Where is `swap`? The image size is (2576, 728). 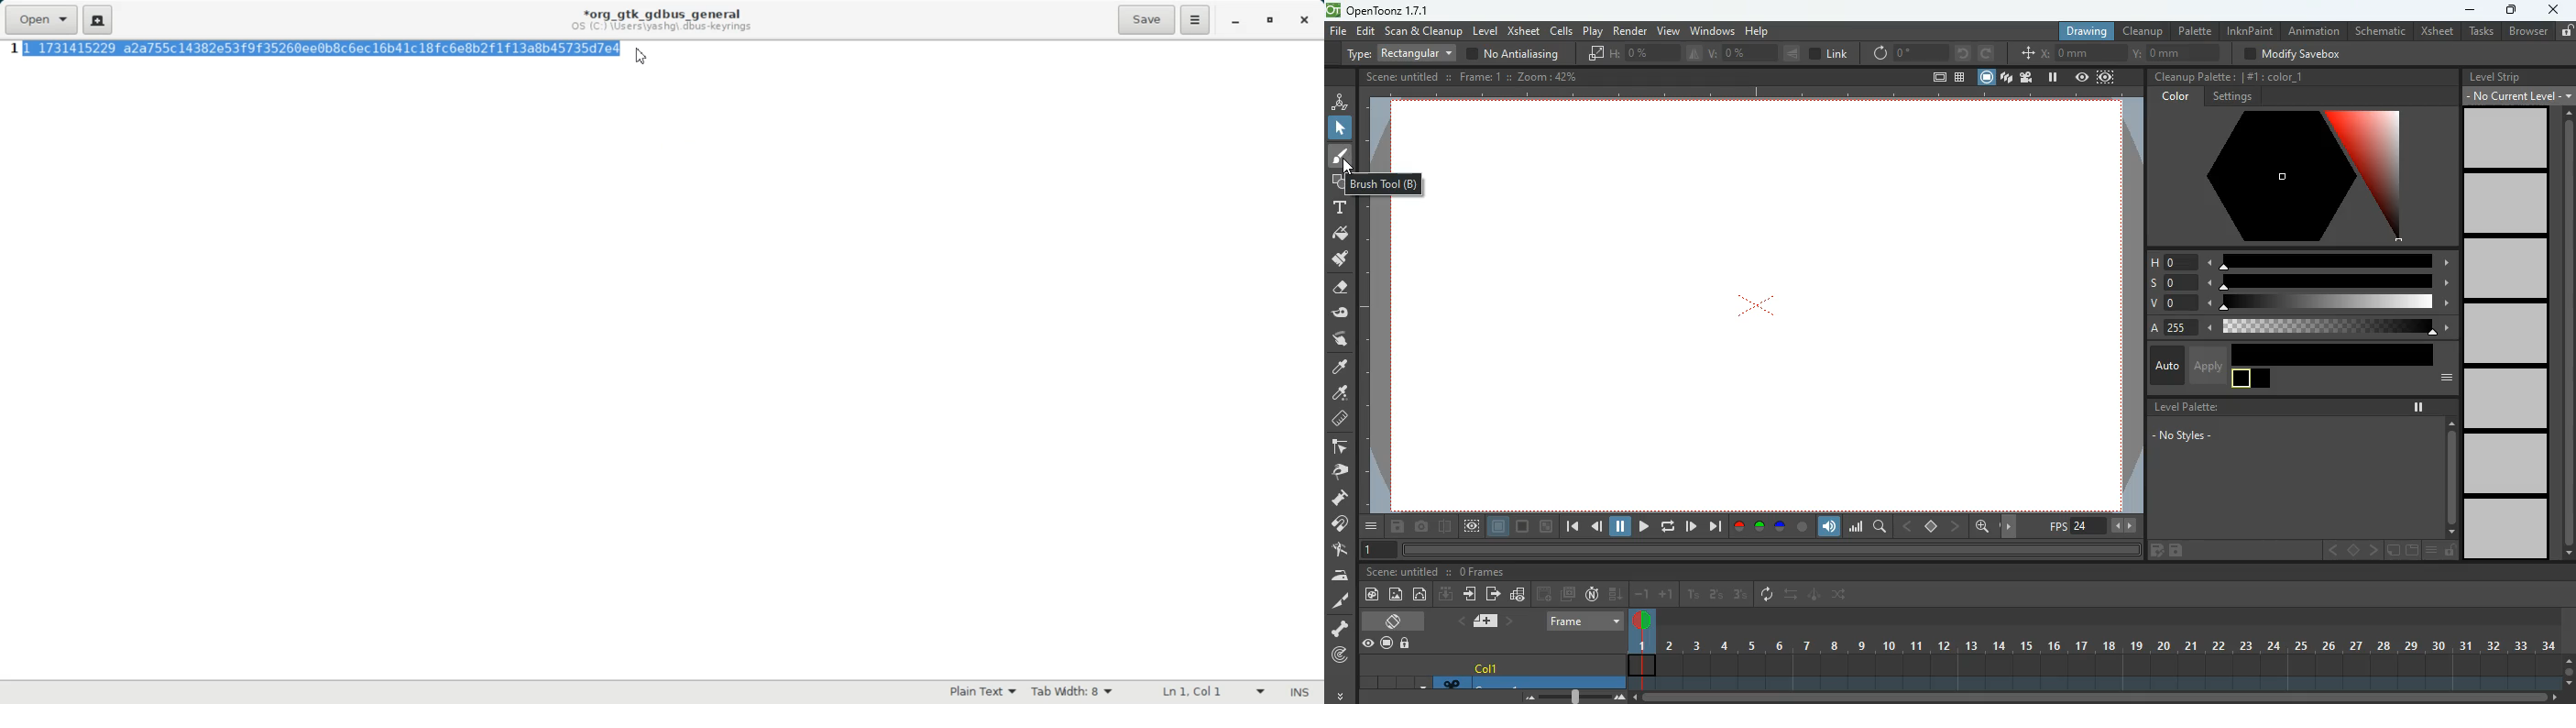
swap is located at coordinates (1792, 594).